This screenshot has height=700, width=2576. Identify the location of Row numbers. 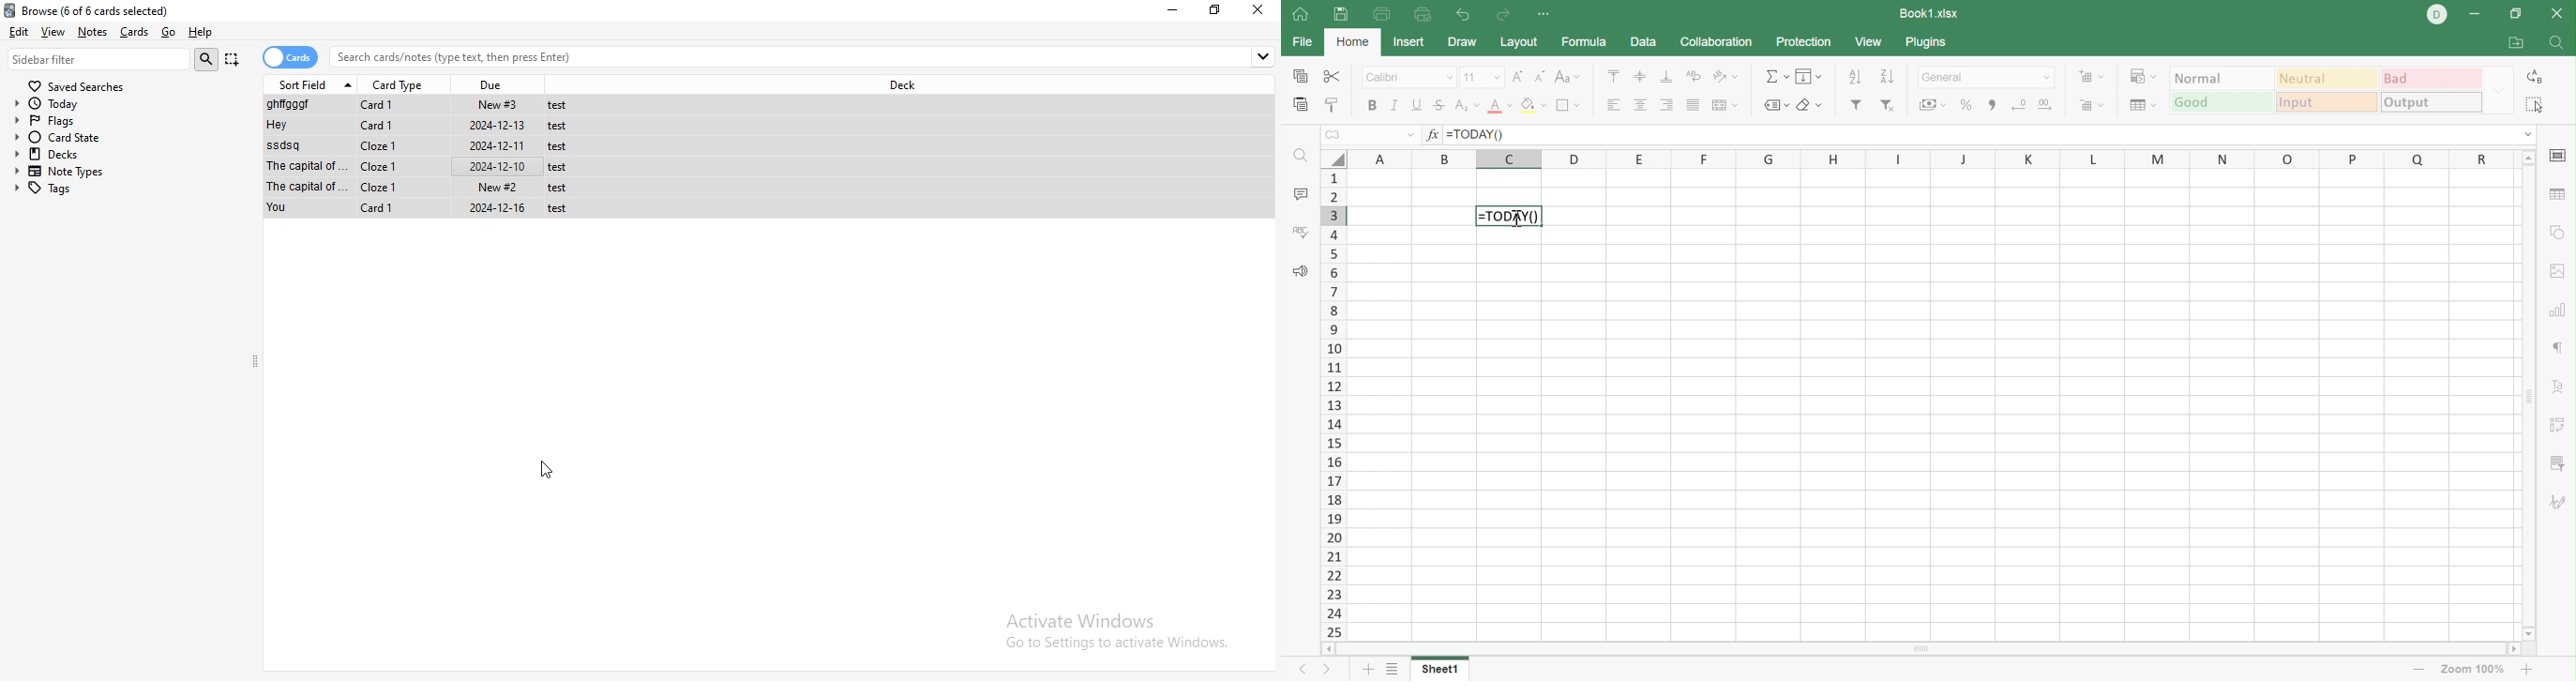
(1332, 405).